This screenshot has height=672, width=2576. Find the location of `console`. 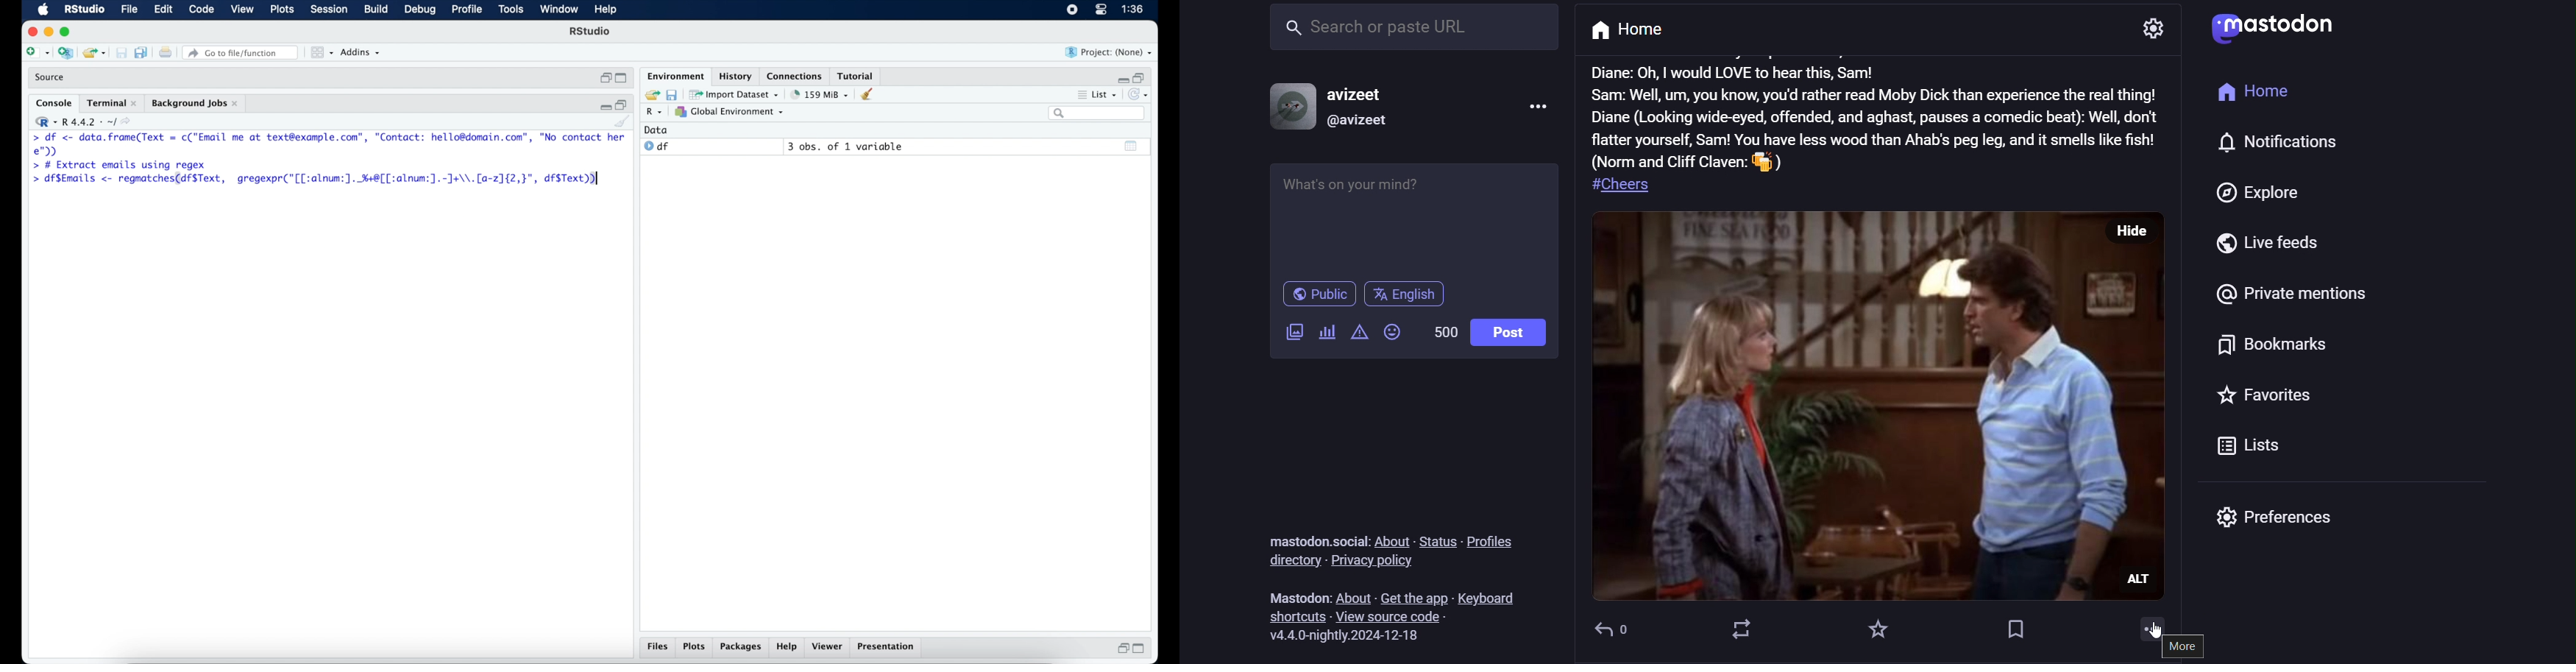

console is located at coordinates (52, 102).